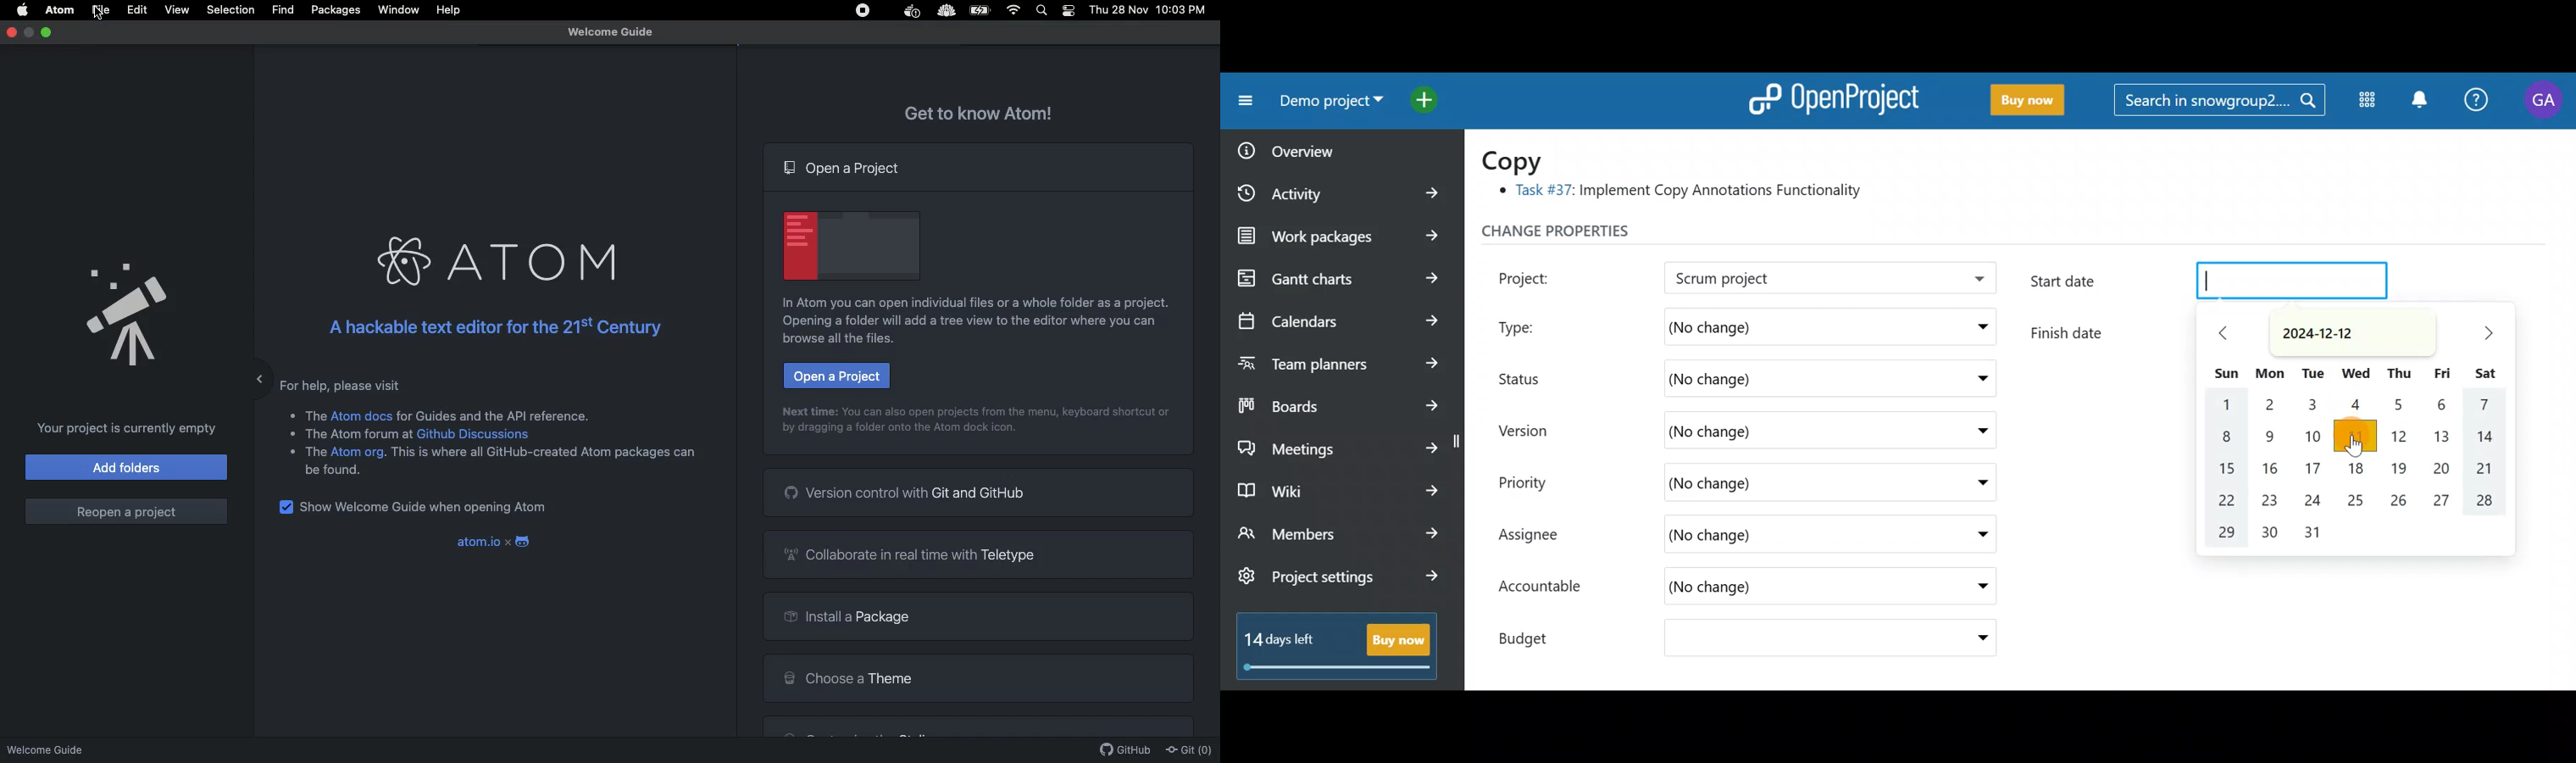 The width and height of the screenshot is (2576, 784). Describe the element at coordinates (1242, 101) in the screenshot. I see `Collapse project menu` at that location.